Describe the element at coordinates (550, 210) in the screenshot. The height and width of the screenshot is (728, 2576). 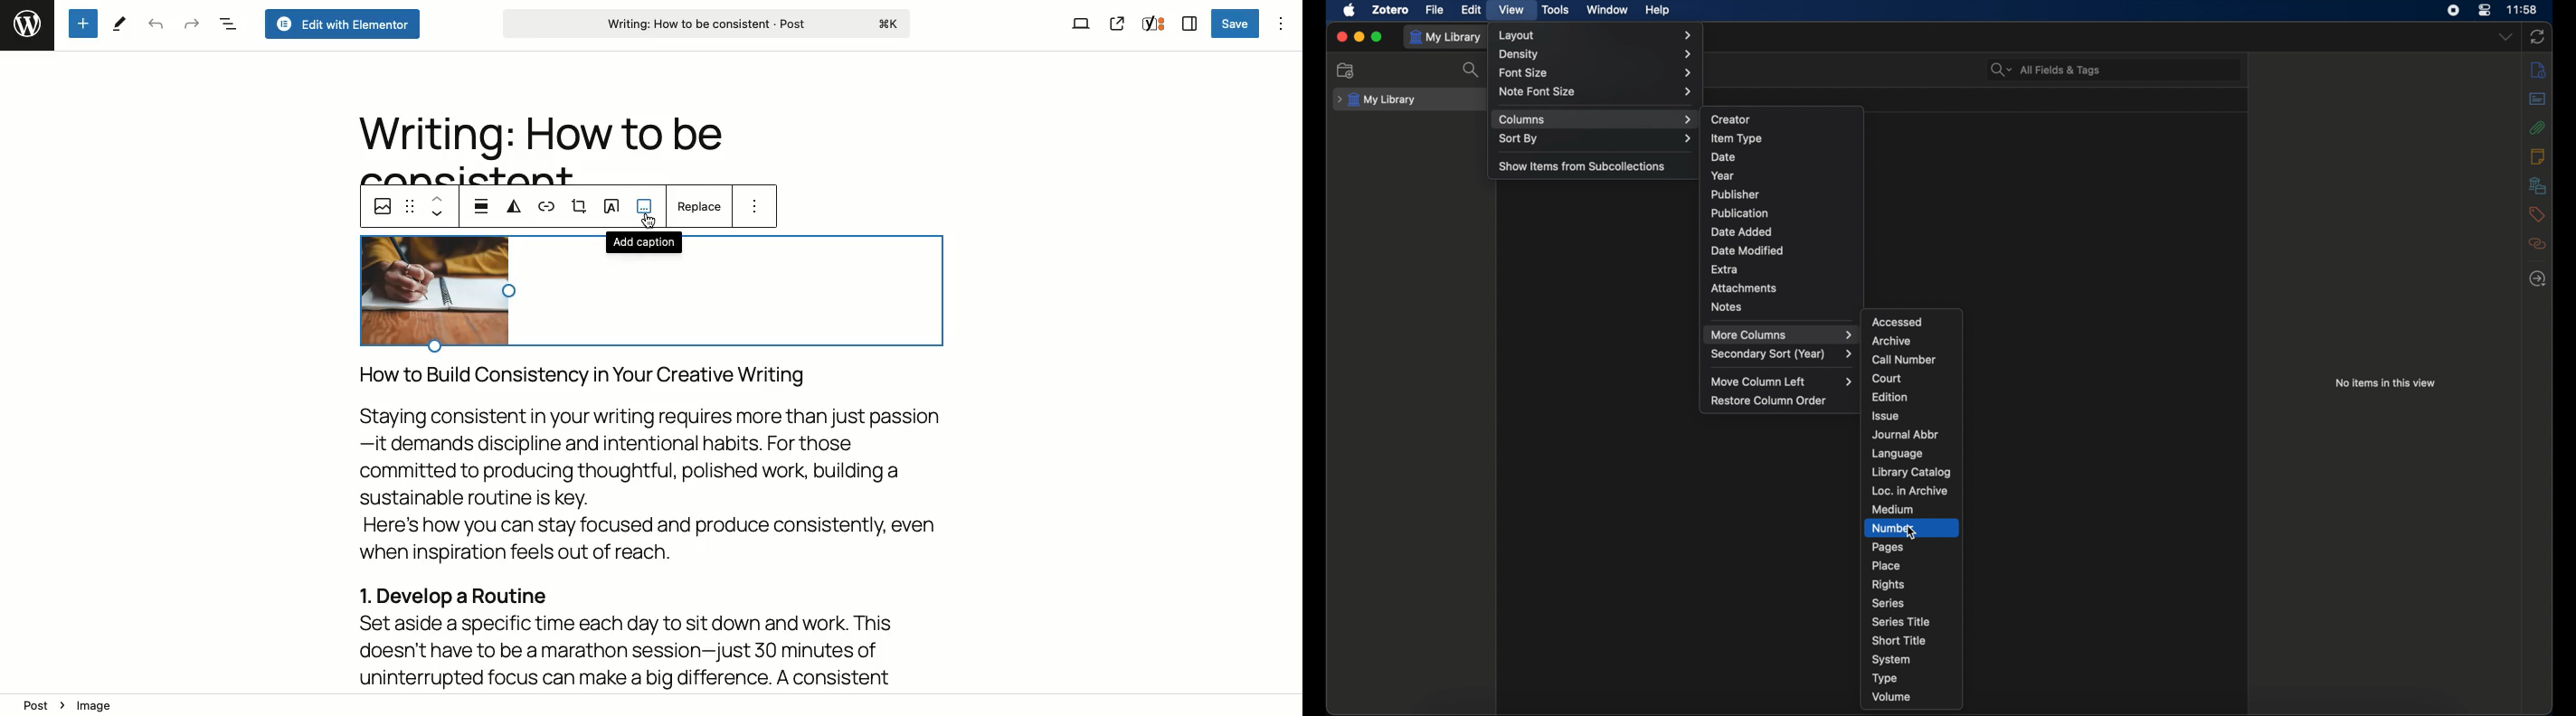
I see `Link` at that location.